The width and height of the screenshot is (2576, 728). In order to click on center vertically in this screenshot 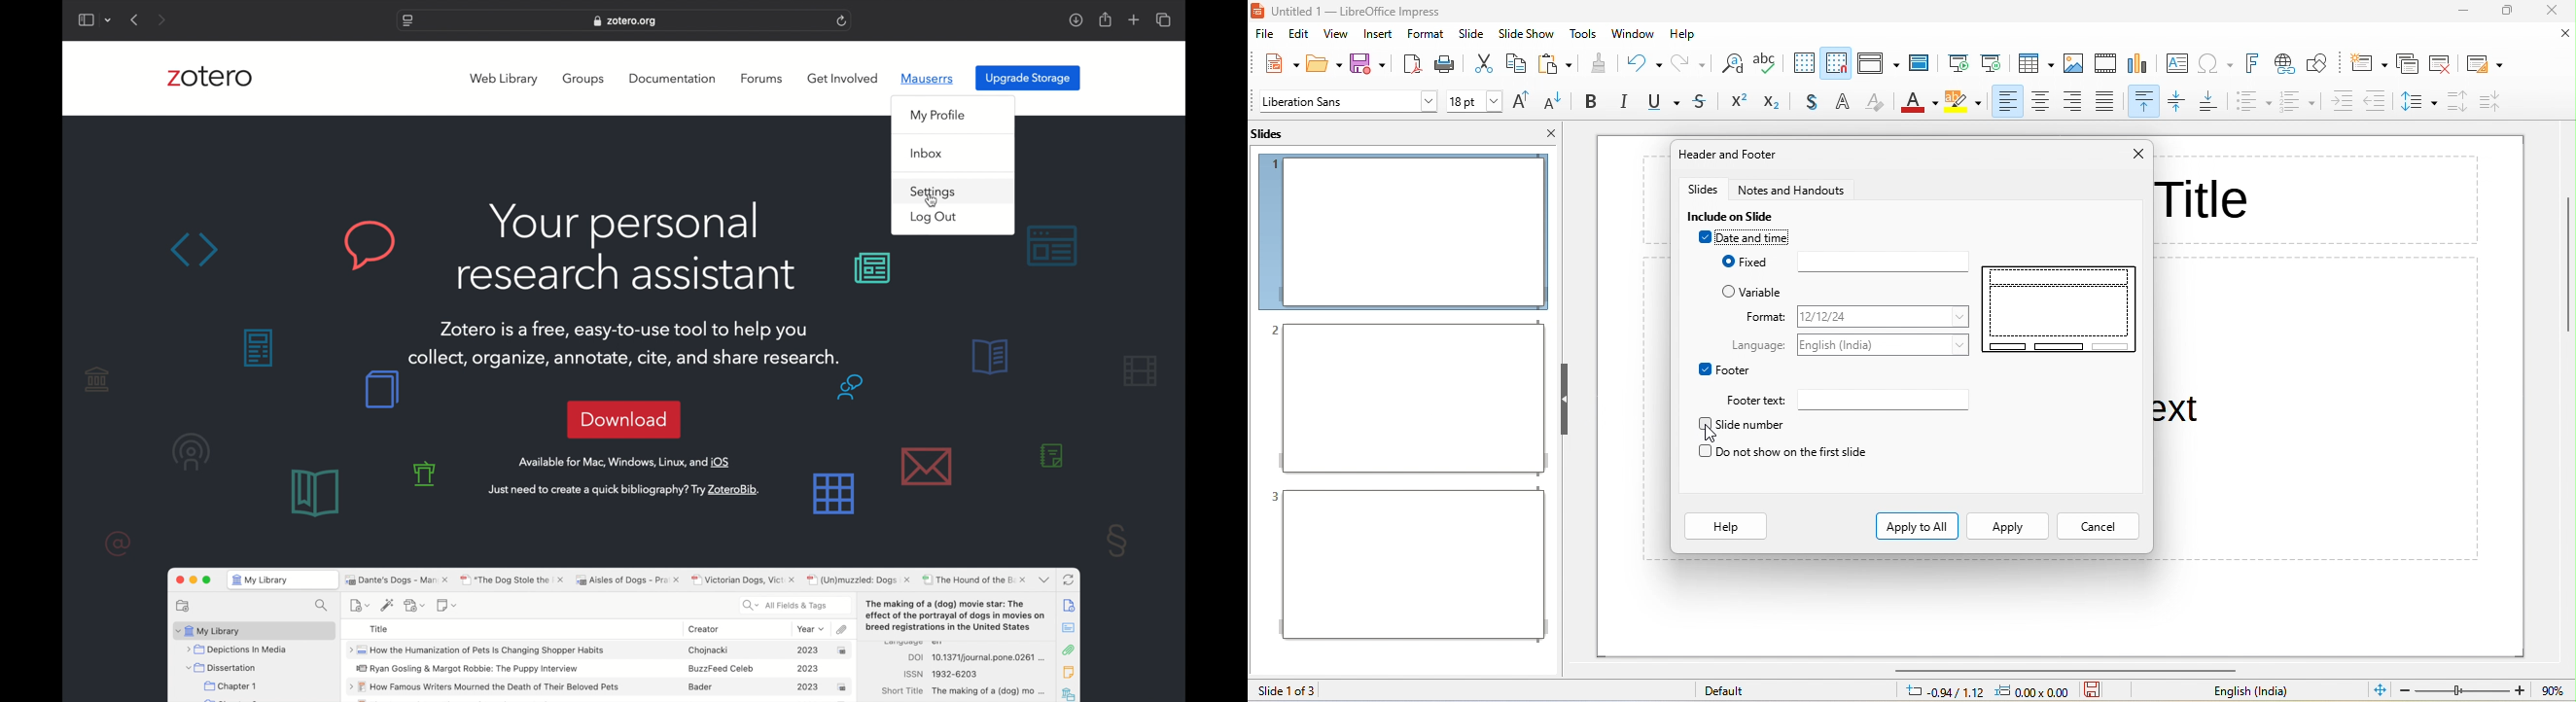, I will do `click(2179, 103)`.